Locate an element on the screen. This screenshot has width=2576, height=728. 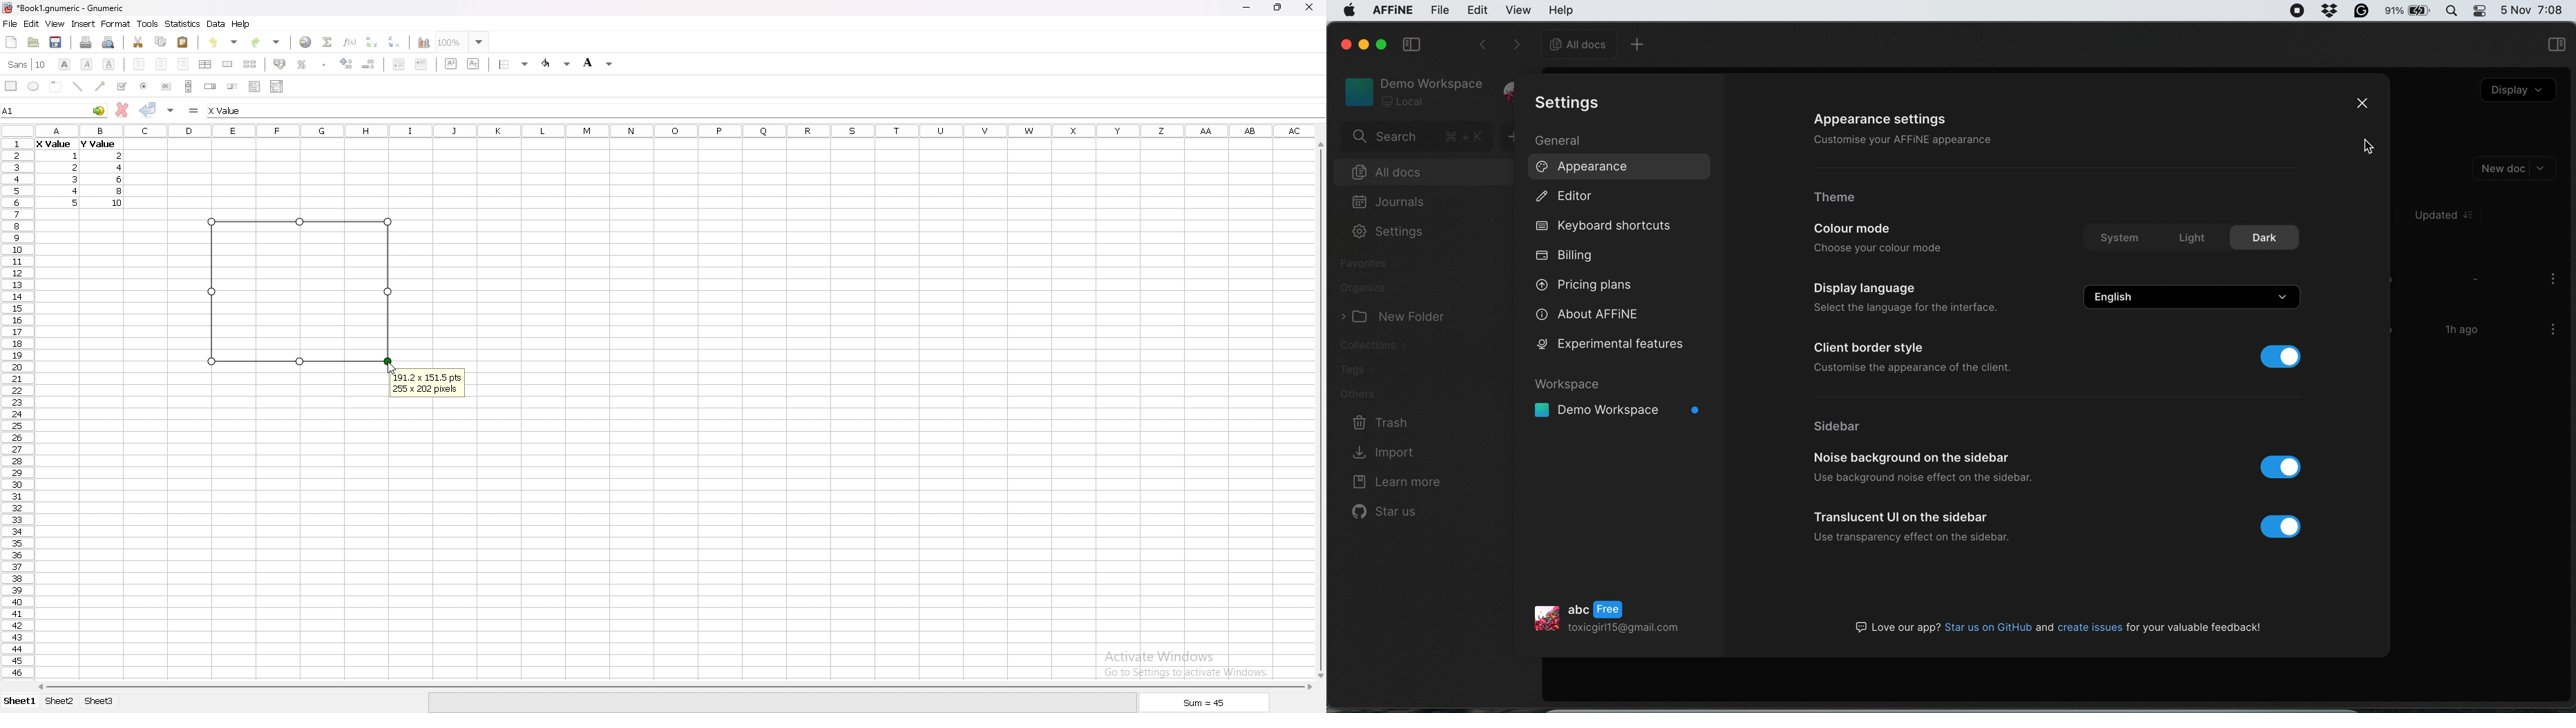
centre is located at coordinates (162, 64).